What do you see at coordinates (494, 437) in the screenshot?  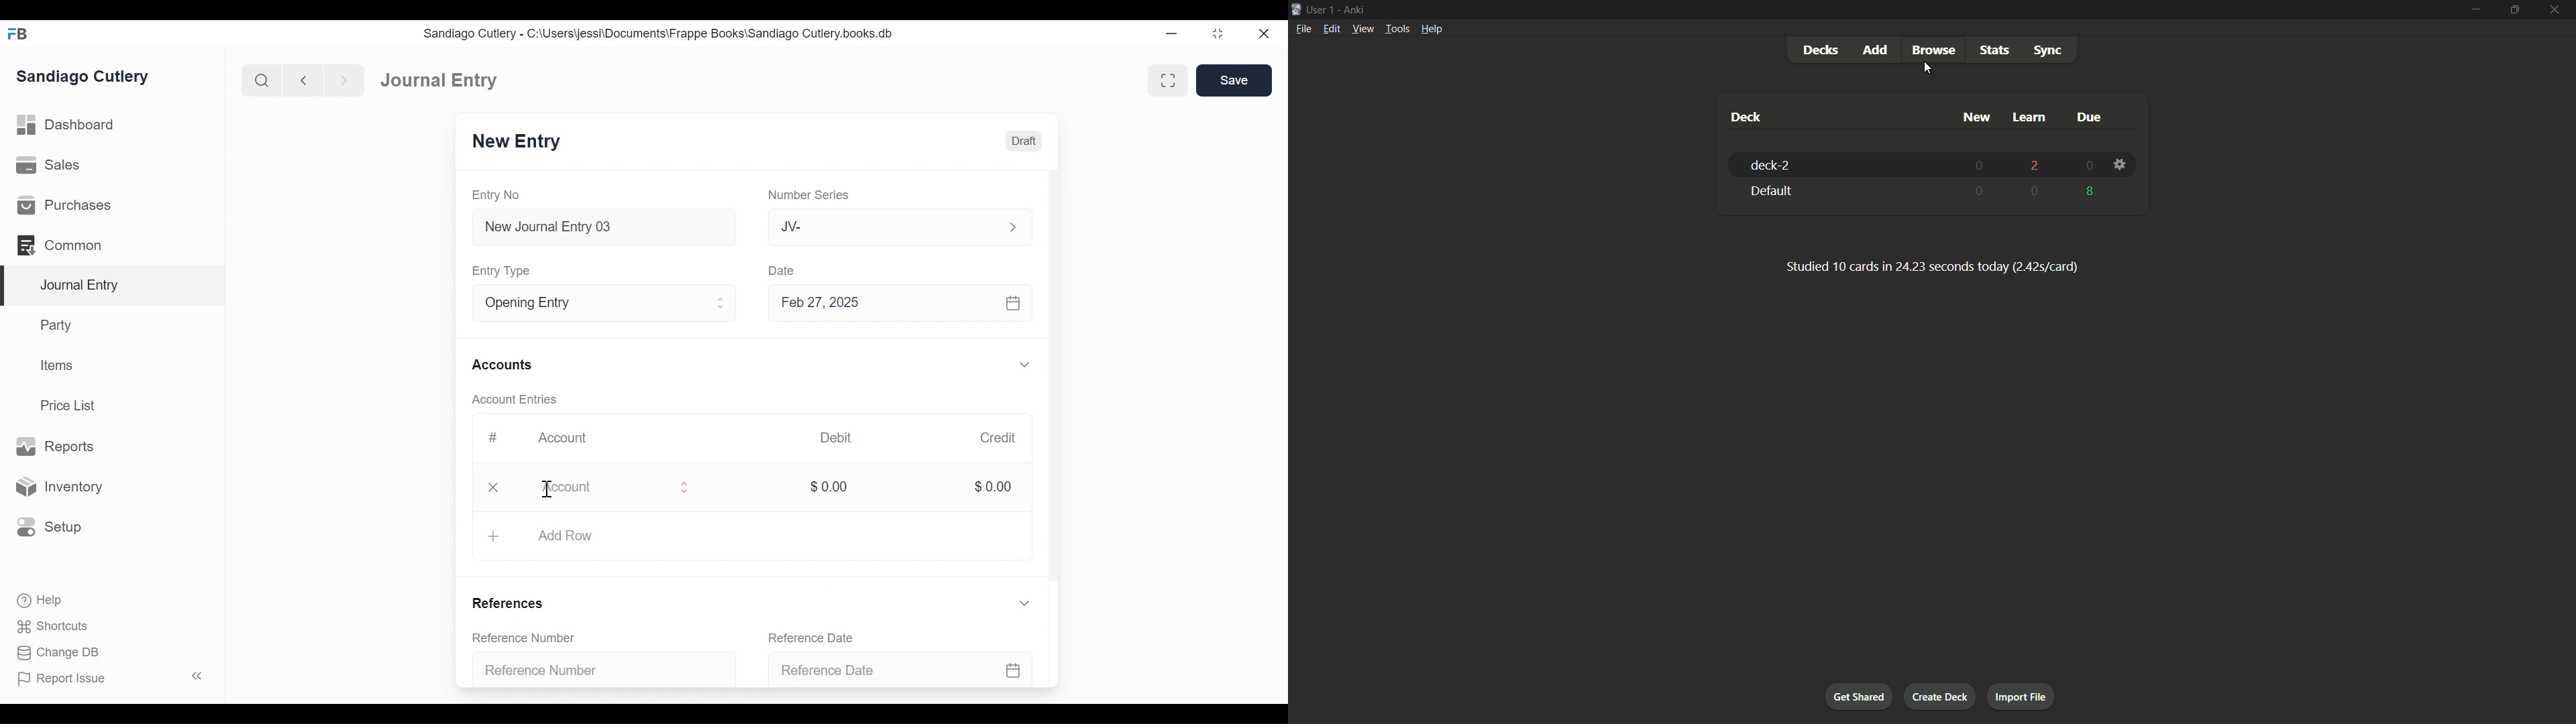 I see `#` at bounding box center [494, 437].